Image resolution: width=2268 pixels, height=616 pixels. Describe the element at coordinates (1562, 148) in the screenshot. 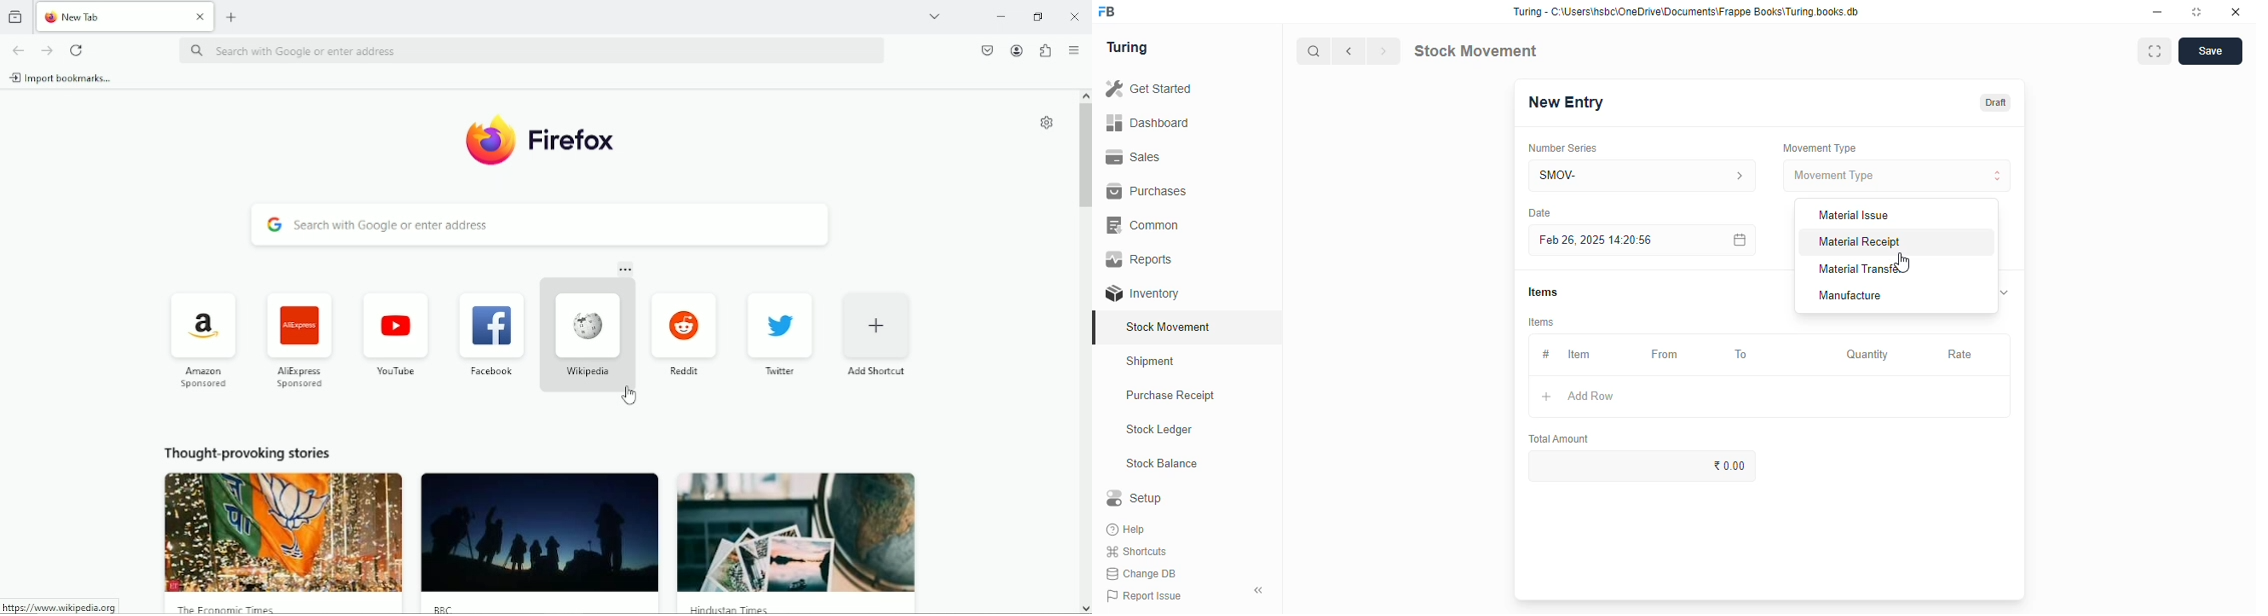

I see `number series` at that location.